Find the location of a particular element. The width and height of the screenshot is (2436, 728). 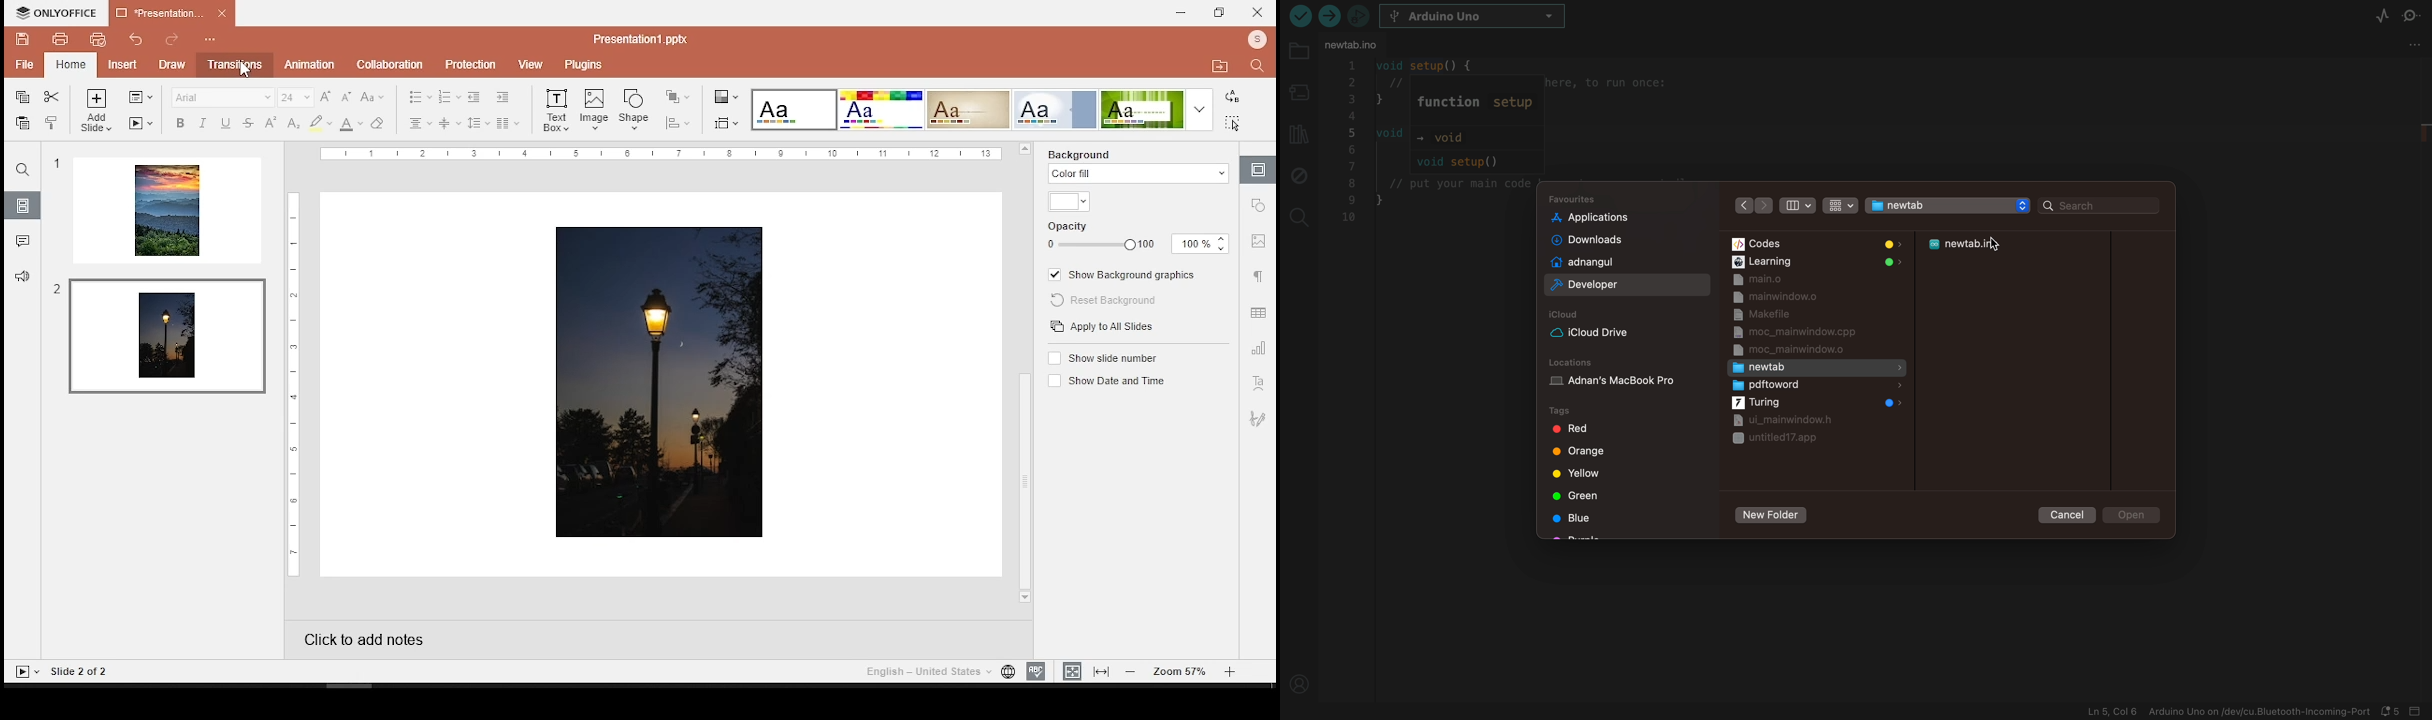

slide settings is located at coordinates (1258, 170).